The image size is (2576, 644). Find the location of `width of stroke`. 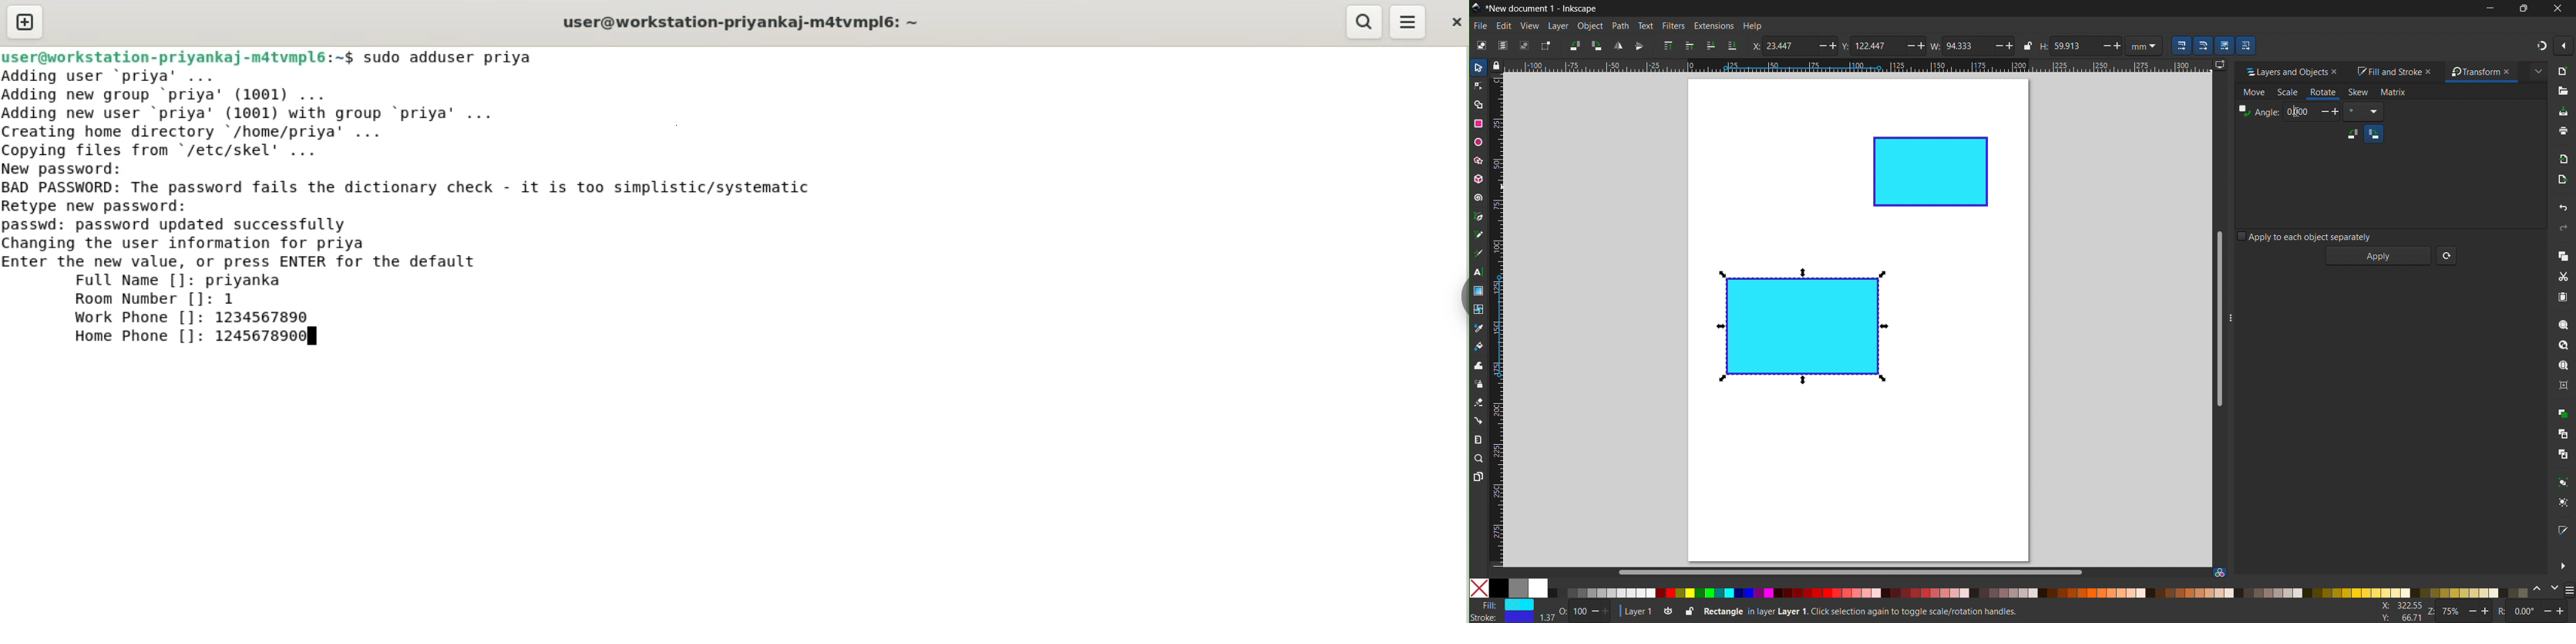

width of stroke is located at coordinates (1547, 618).